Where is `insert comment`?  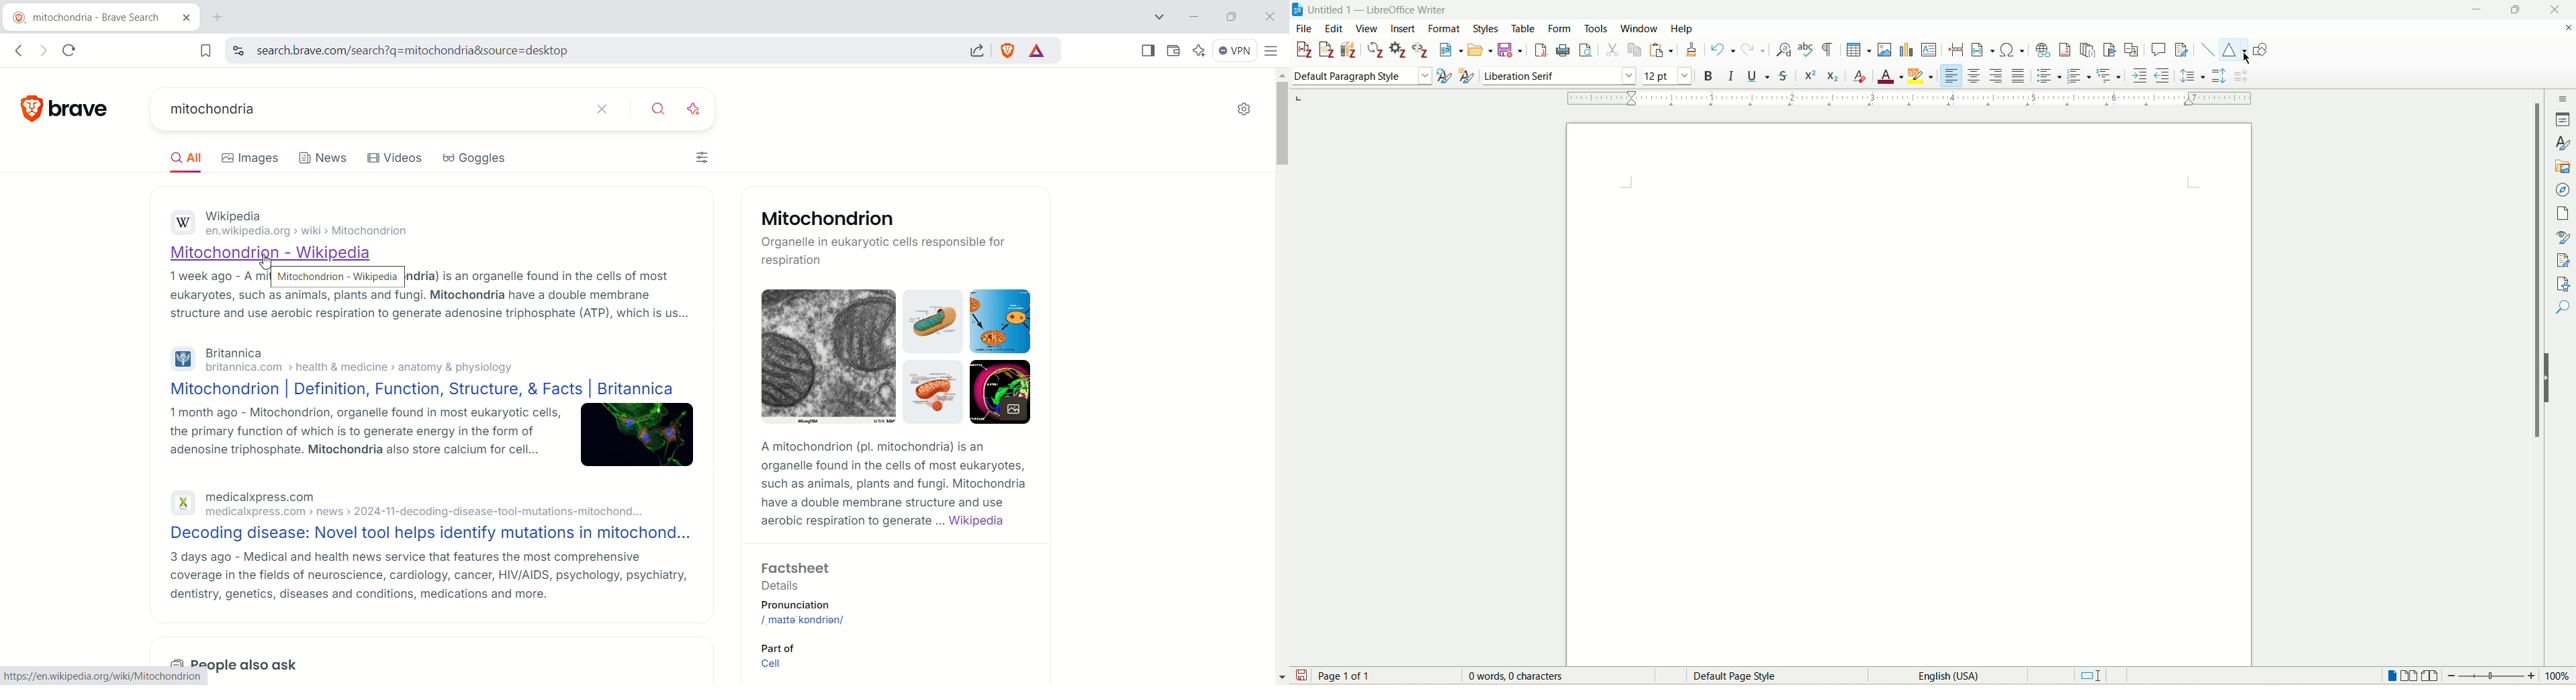 insert comment is located at coordinates (2161, 50).